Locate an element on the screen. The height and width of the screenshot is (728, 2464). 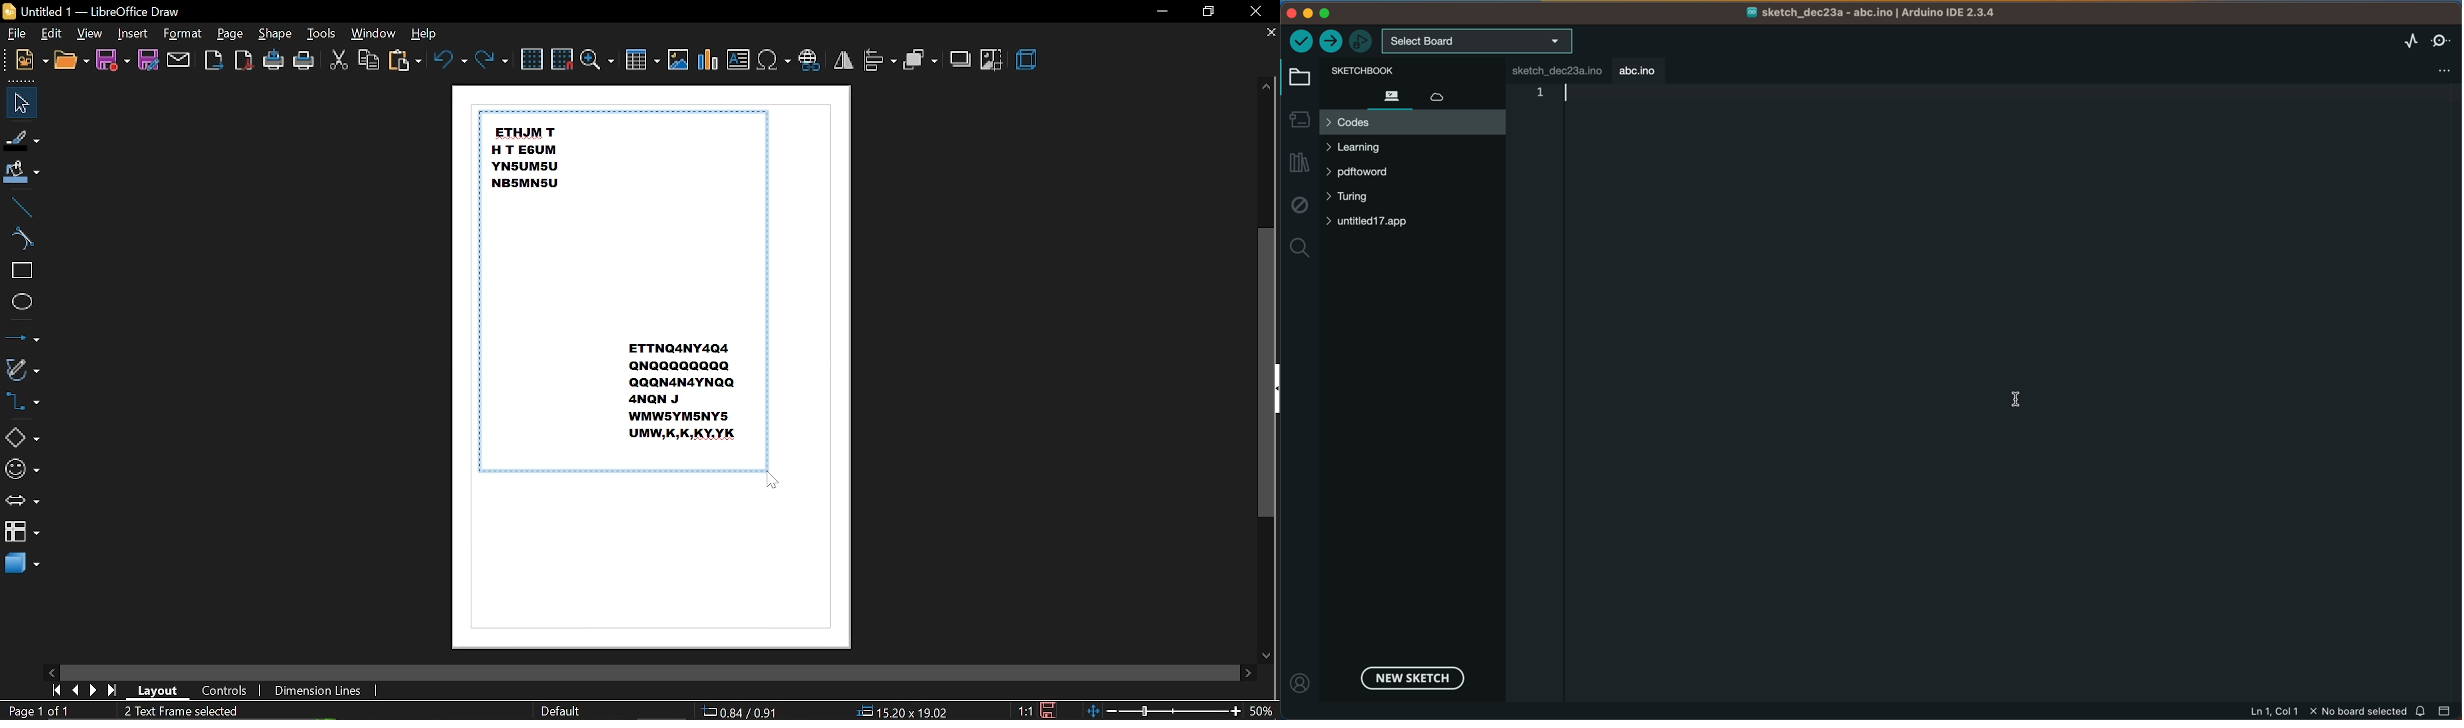
file is located at coordinates (18, 34).